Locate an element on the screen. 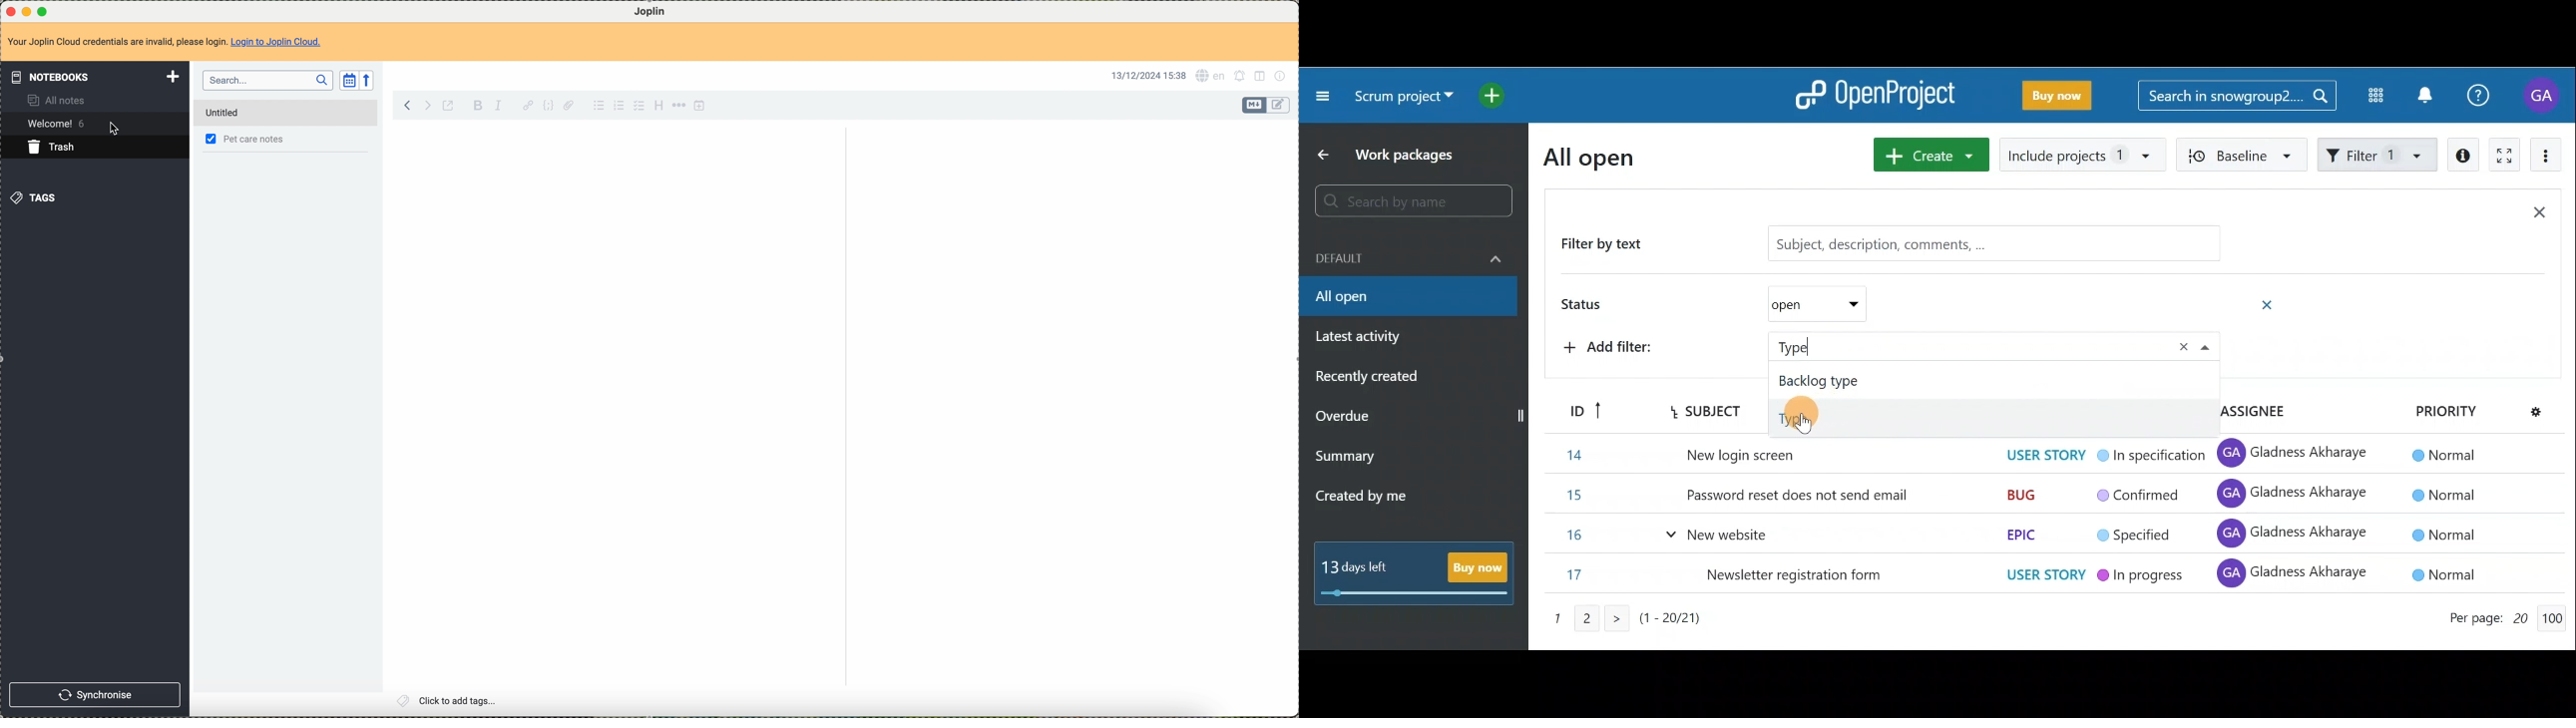 The image size is (2576, 728). all notes is located at coordinates (58, 100).